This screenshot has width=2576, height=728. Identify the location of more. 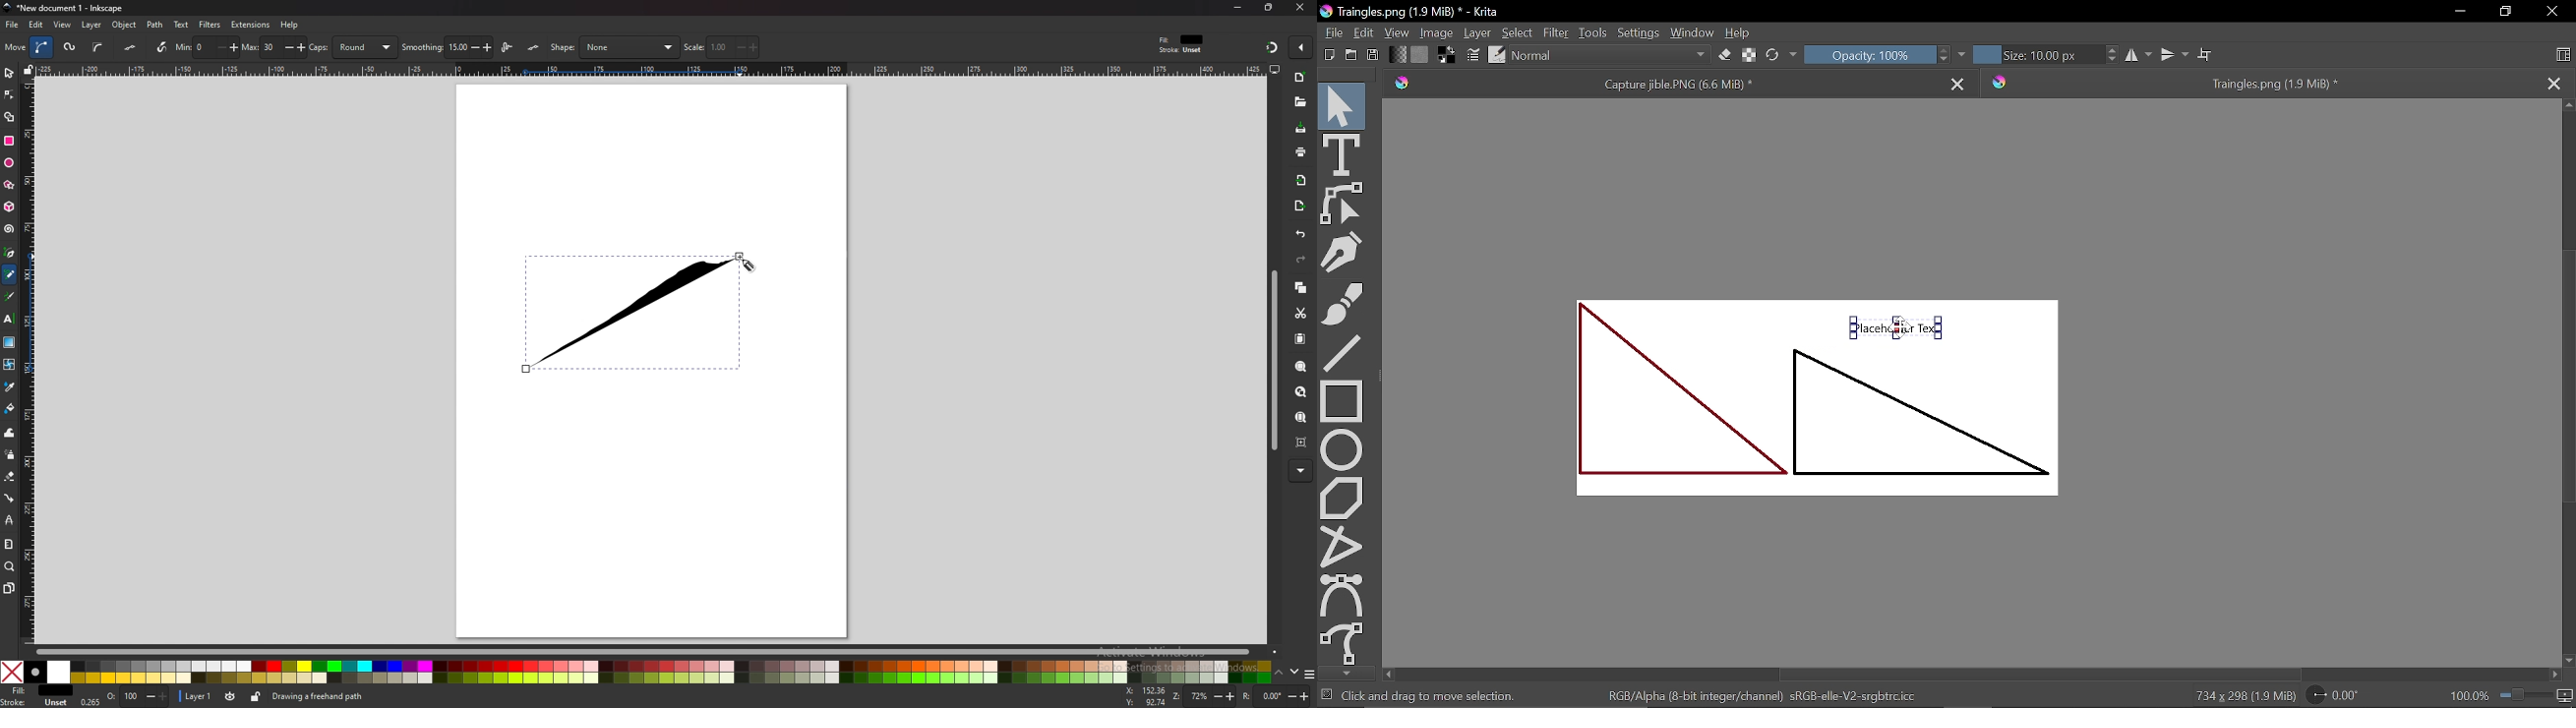
(1301, 471).